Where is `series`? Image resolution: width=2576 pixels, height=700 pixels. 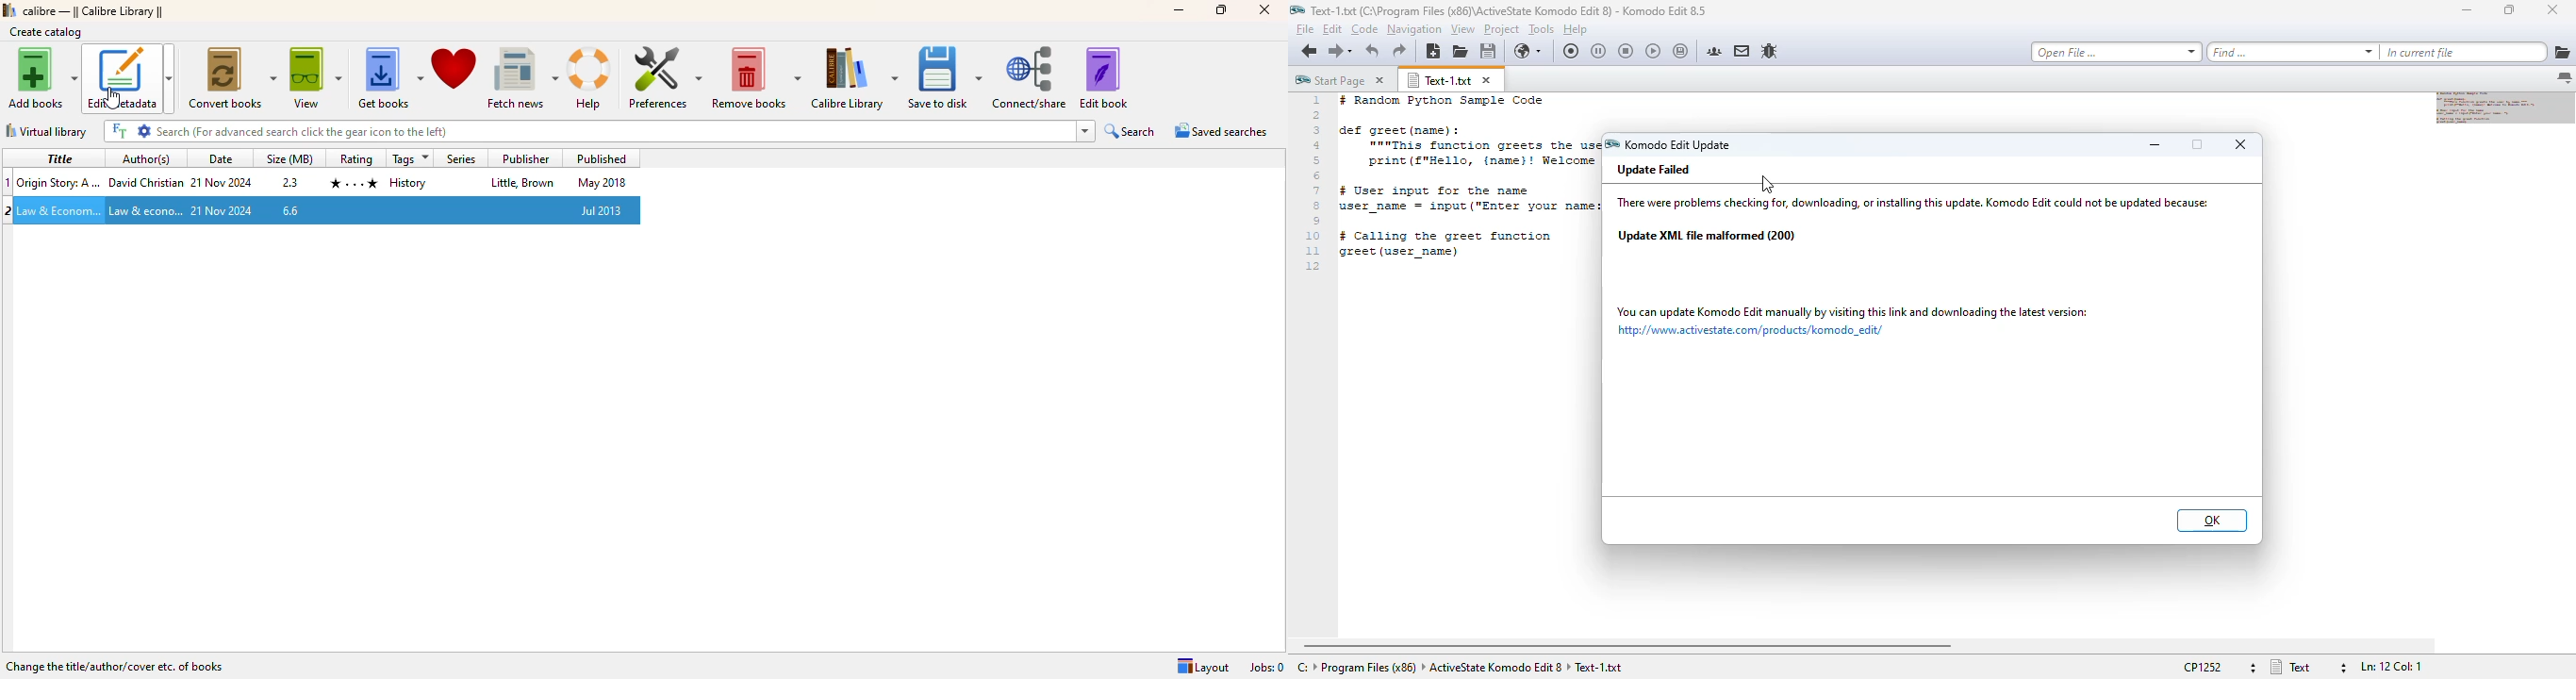 series is located at coordinates (461, 157).